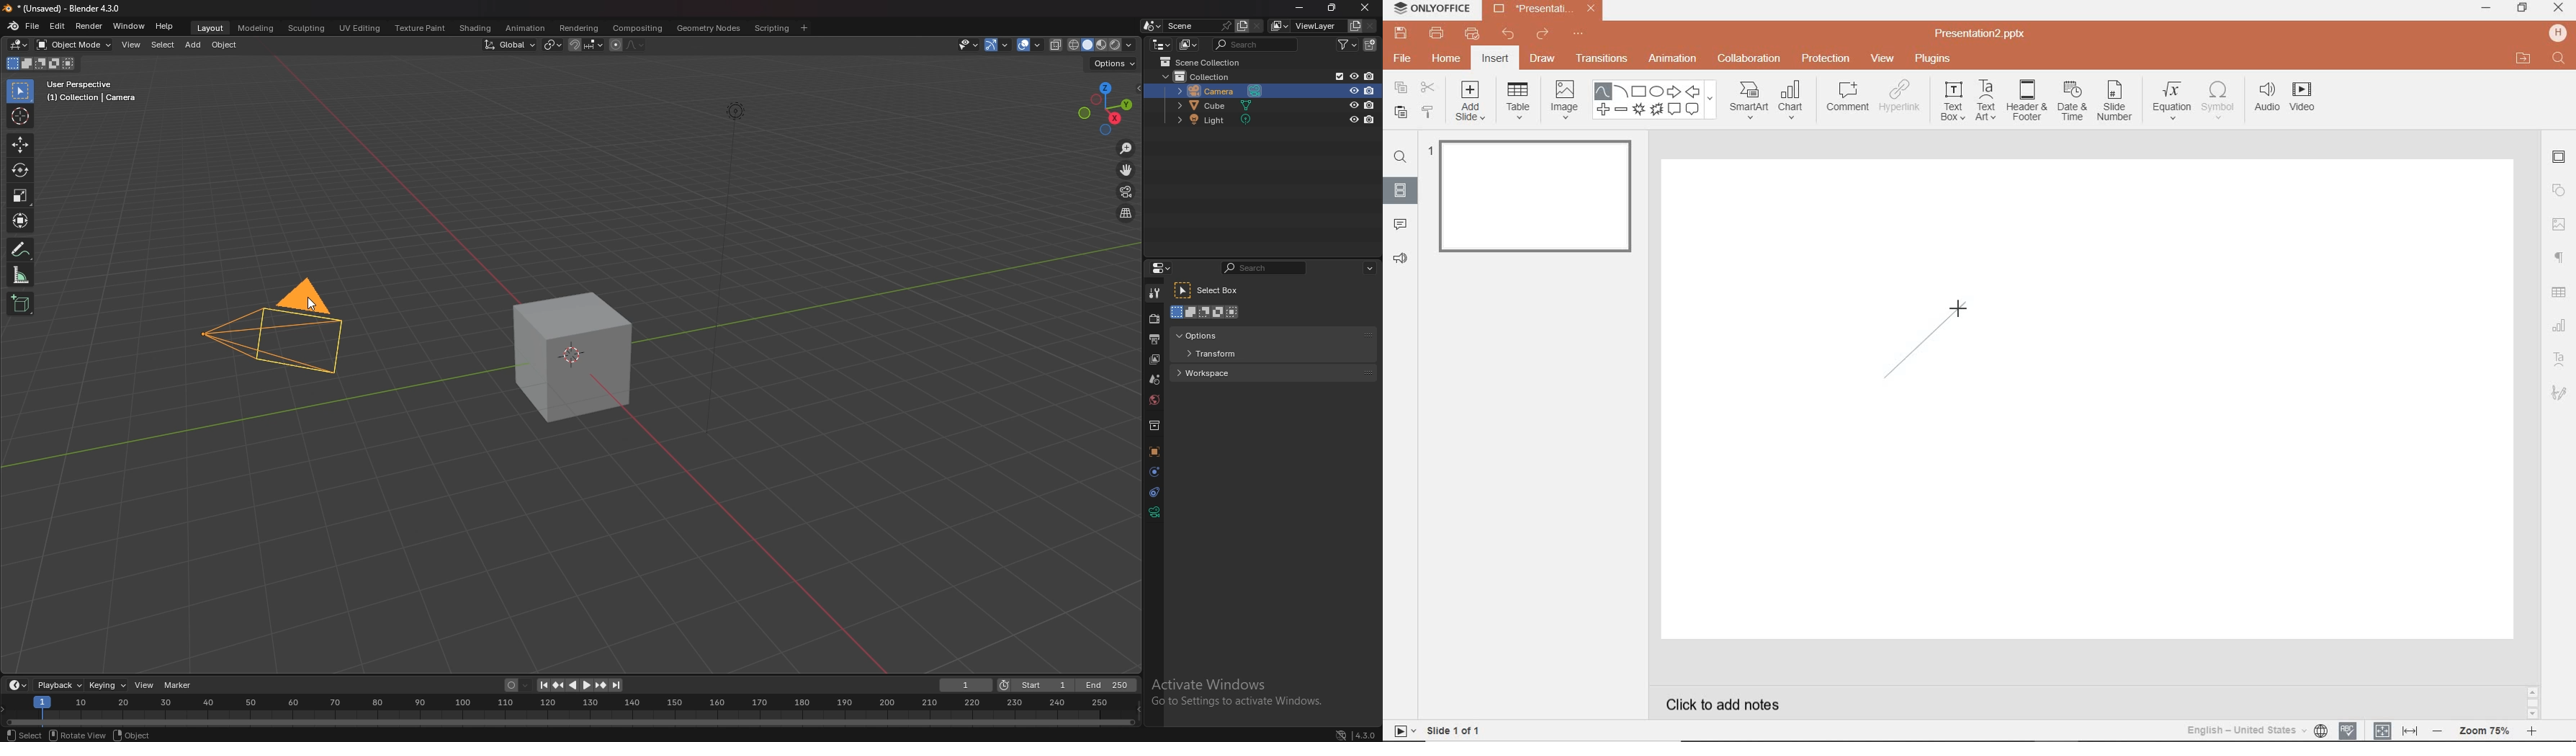  I want to click on transform, so click(19, 219).